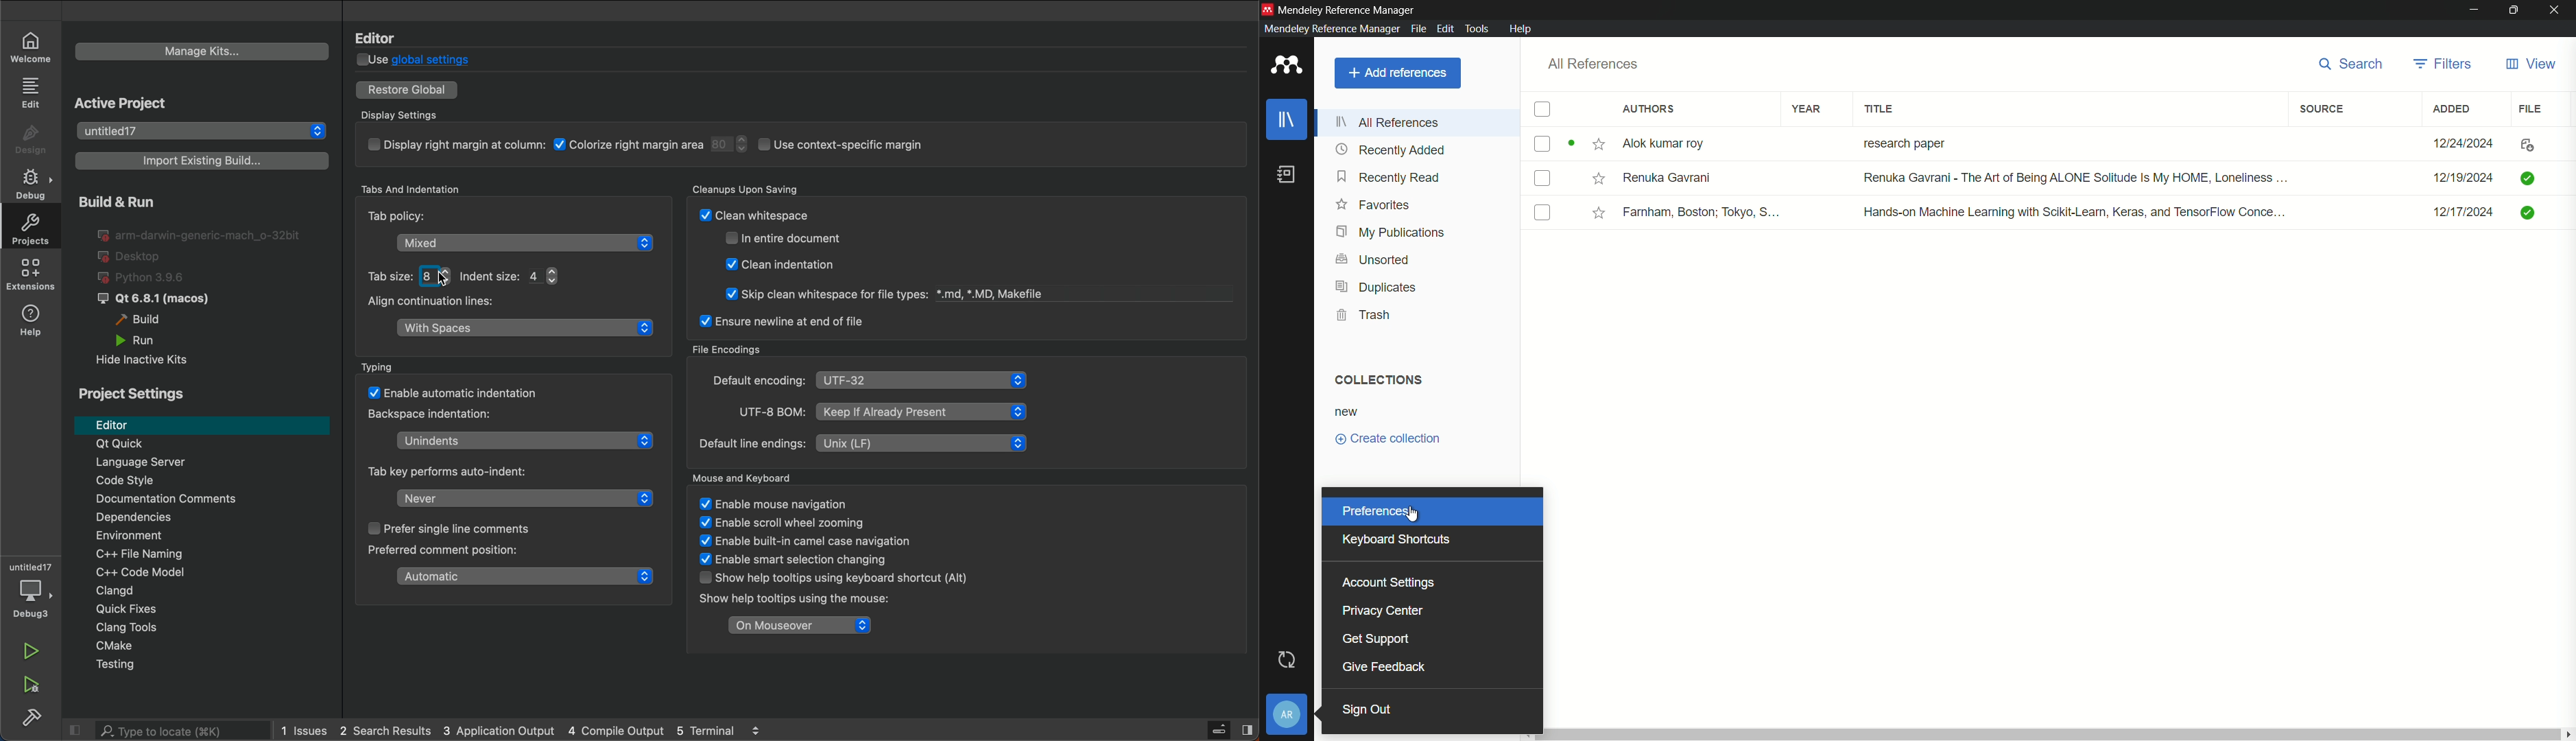  What do you see at coordinates (1249, 727) in the screenshot?
I see `Split button` at bounding box center [1249, 727].